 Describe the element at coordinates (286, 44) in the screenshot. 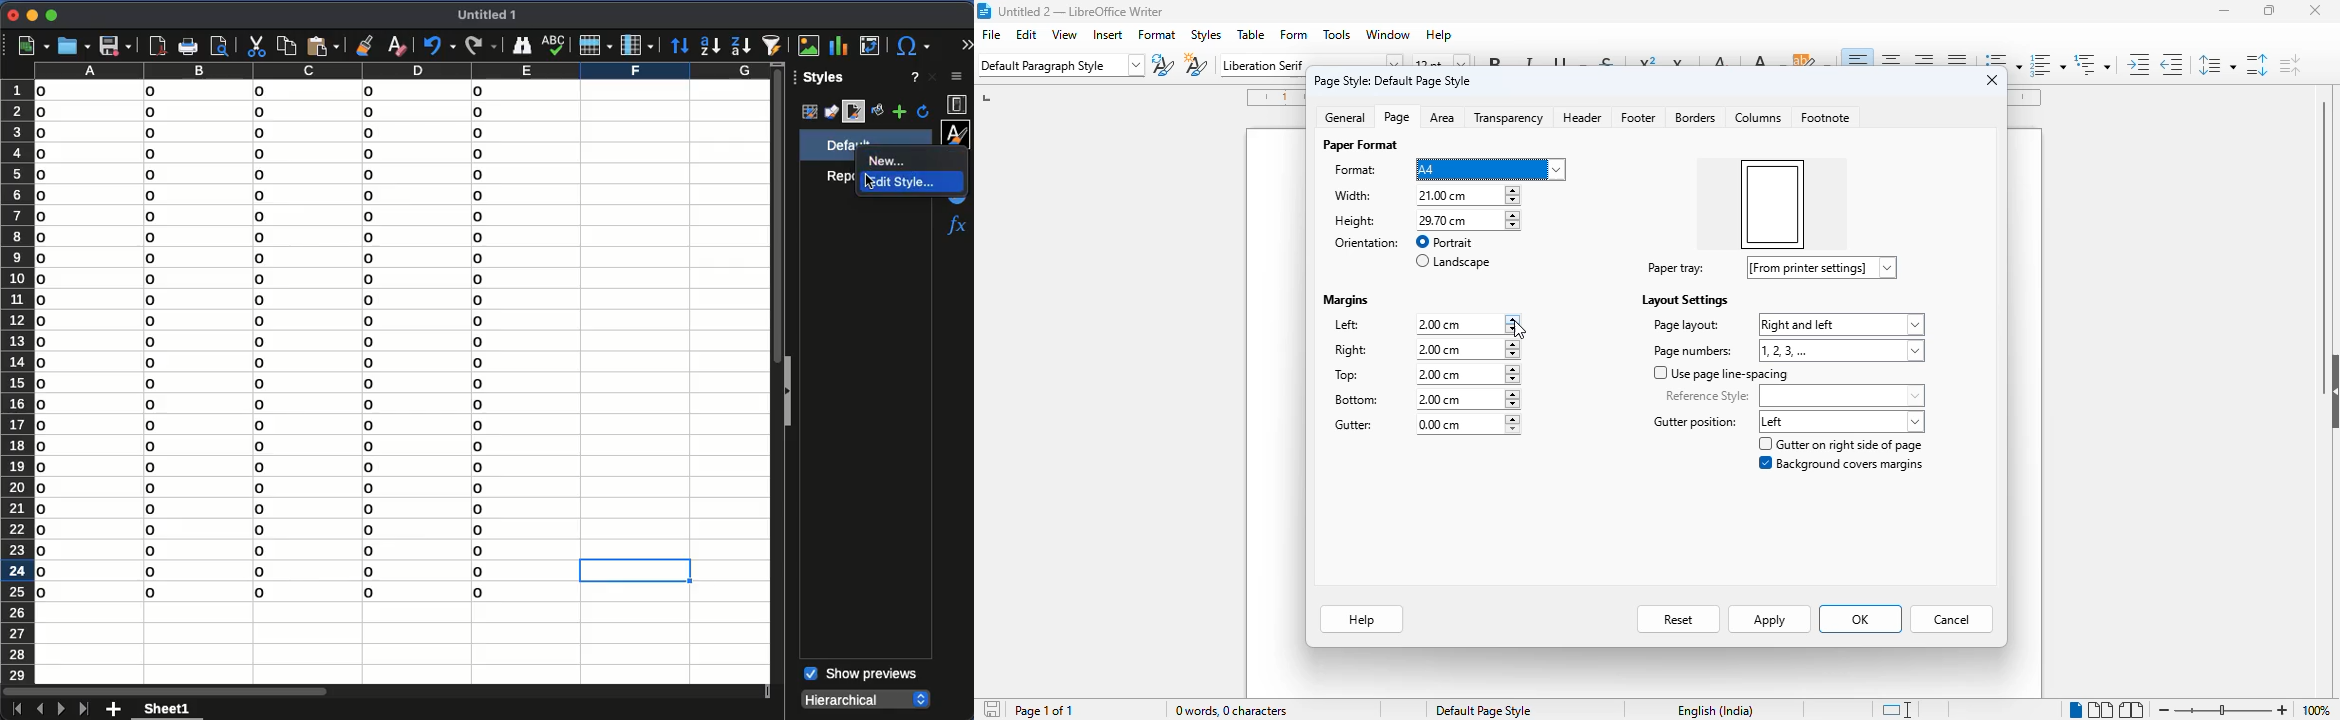

I see `copy` at that location.